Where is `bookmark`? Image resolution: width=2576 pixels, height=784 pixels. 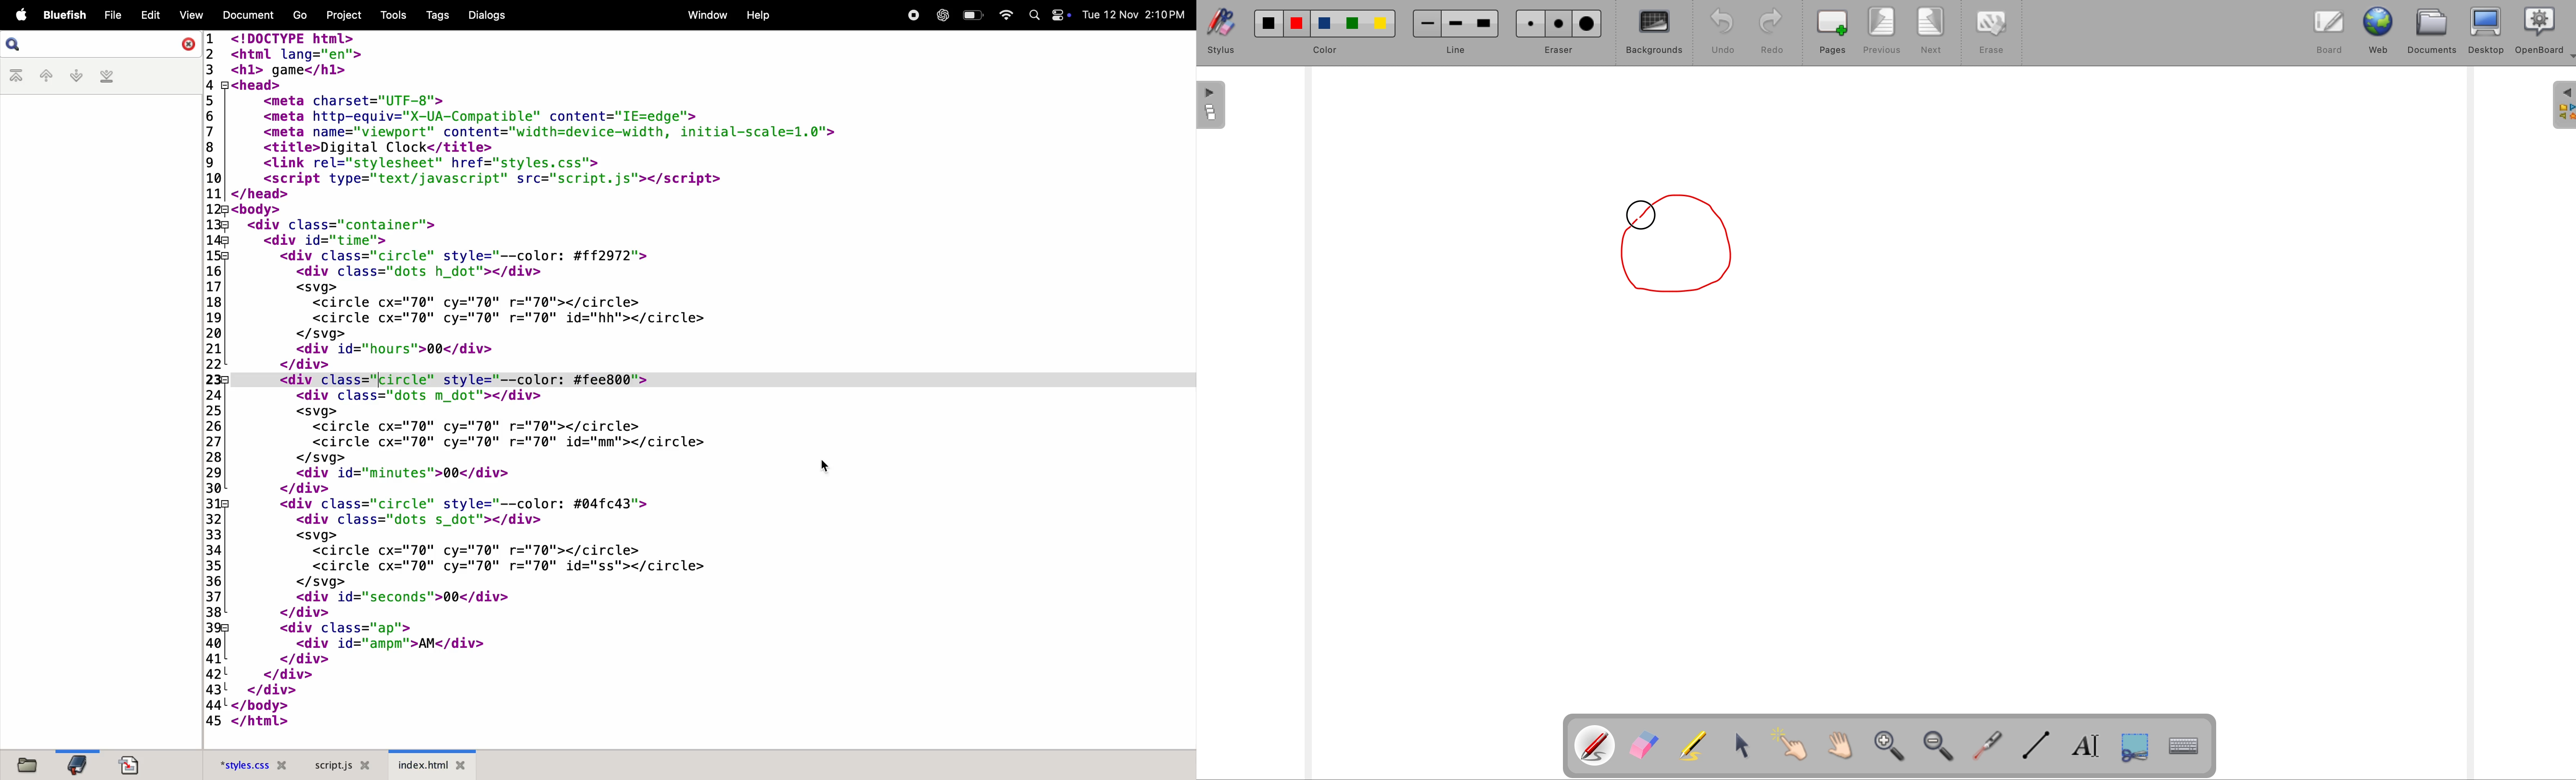 bookmark is located at coordinates (77, 763).